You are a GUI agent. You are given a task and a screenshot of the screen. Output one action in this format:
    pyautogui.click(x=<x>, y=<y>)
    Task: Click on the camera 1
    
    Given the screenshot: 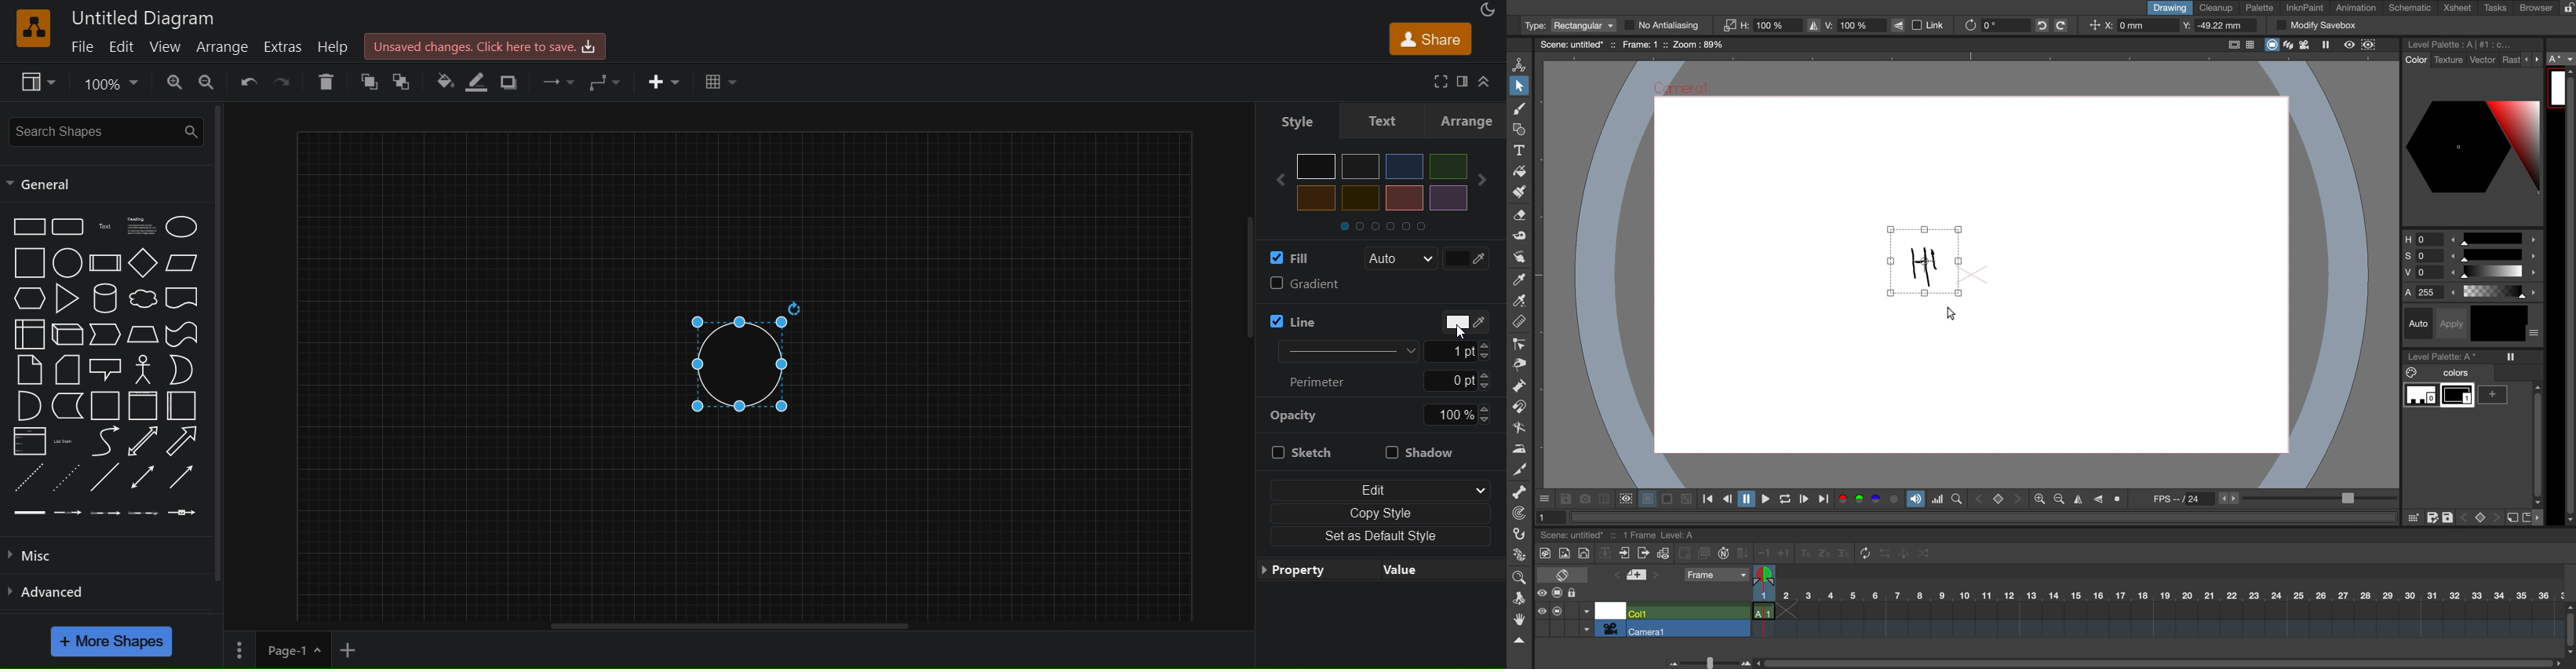 What is the action you would take?
    pyautogui.click(x=1689, y=629)
    